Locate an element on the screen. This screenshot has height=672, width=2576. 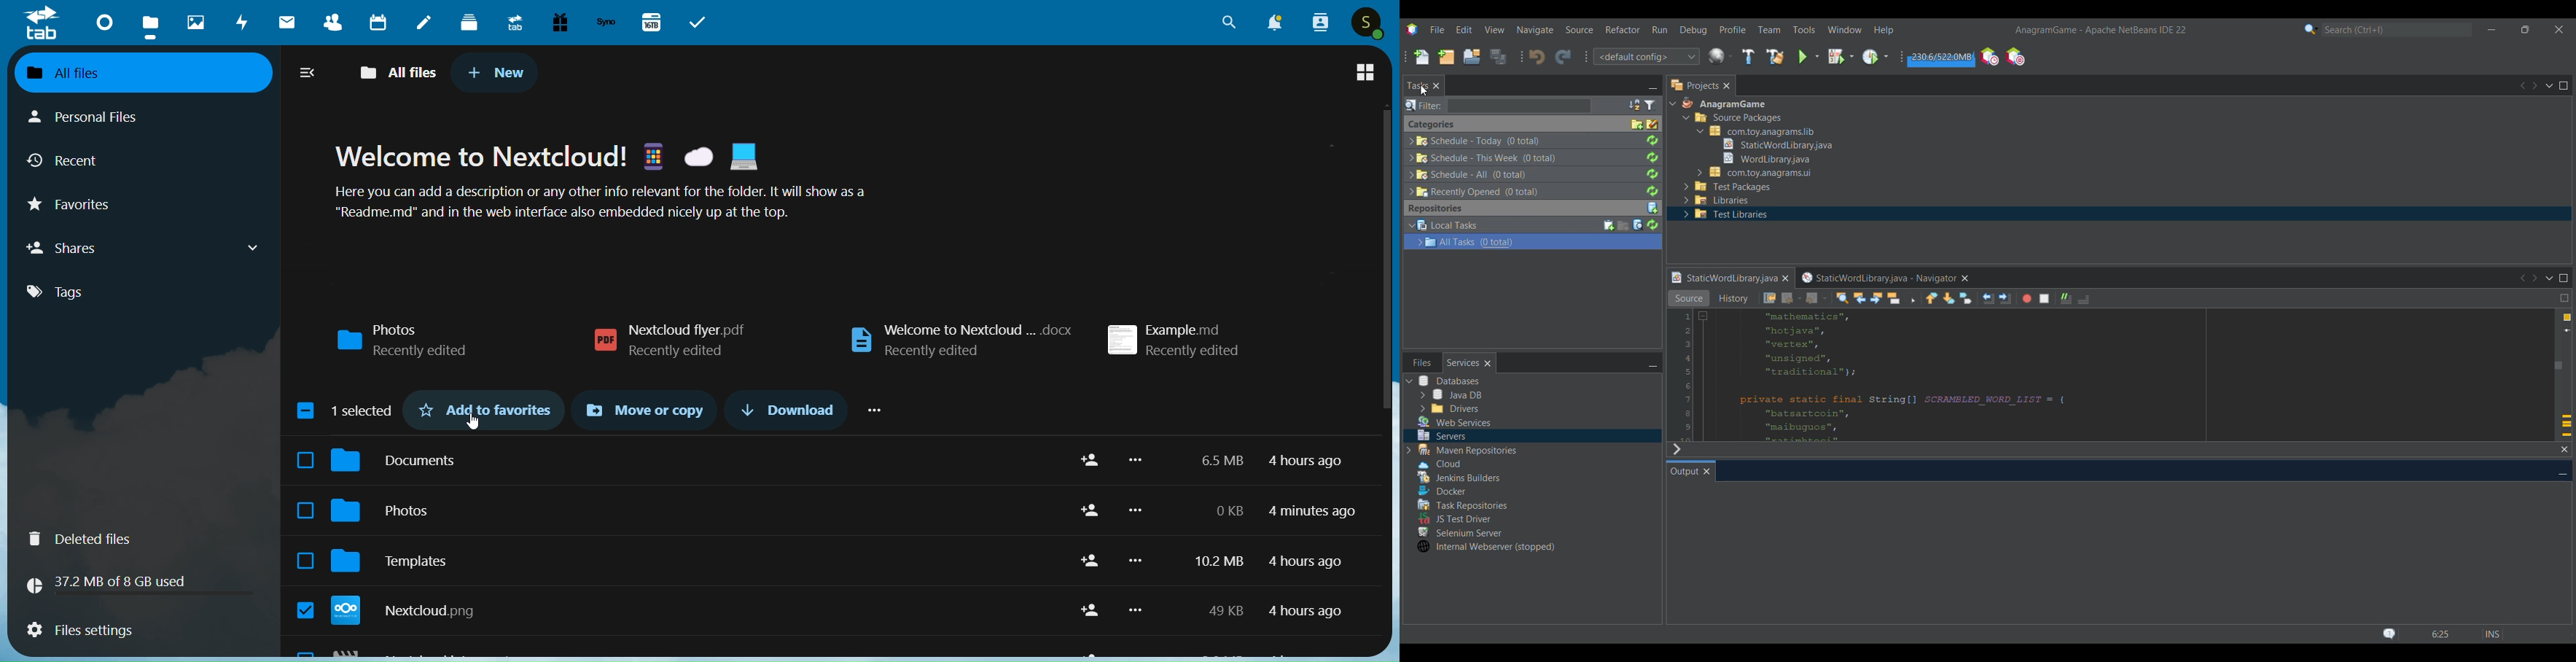
upgrade is located at coordinates (511, 23).